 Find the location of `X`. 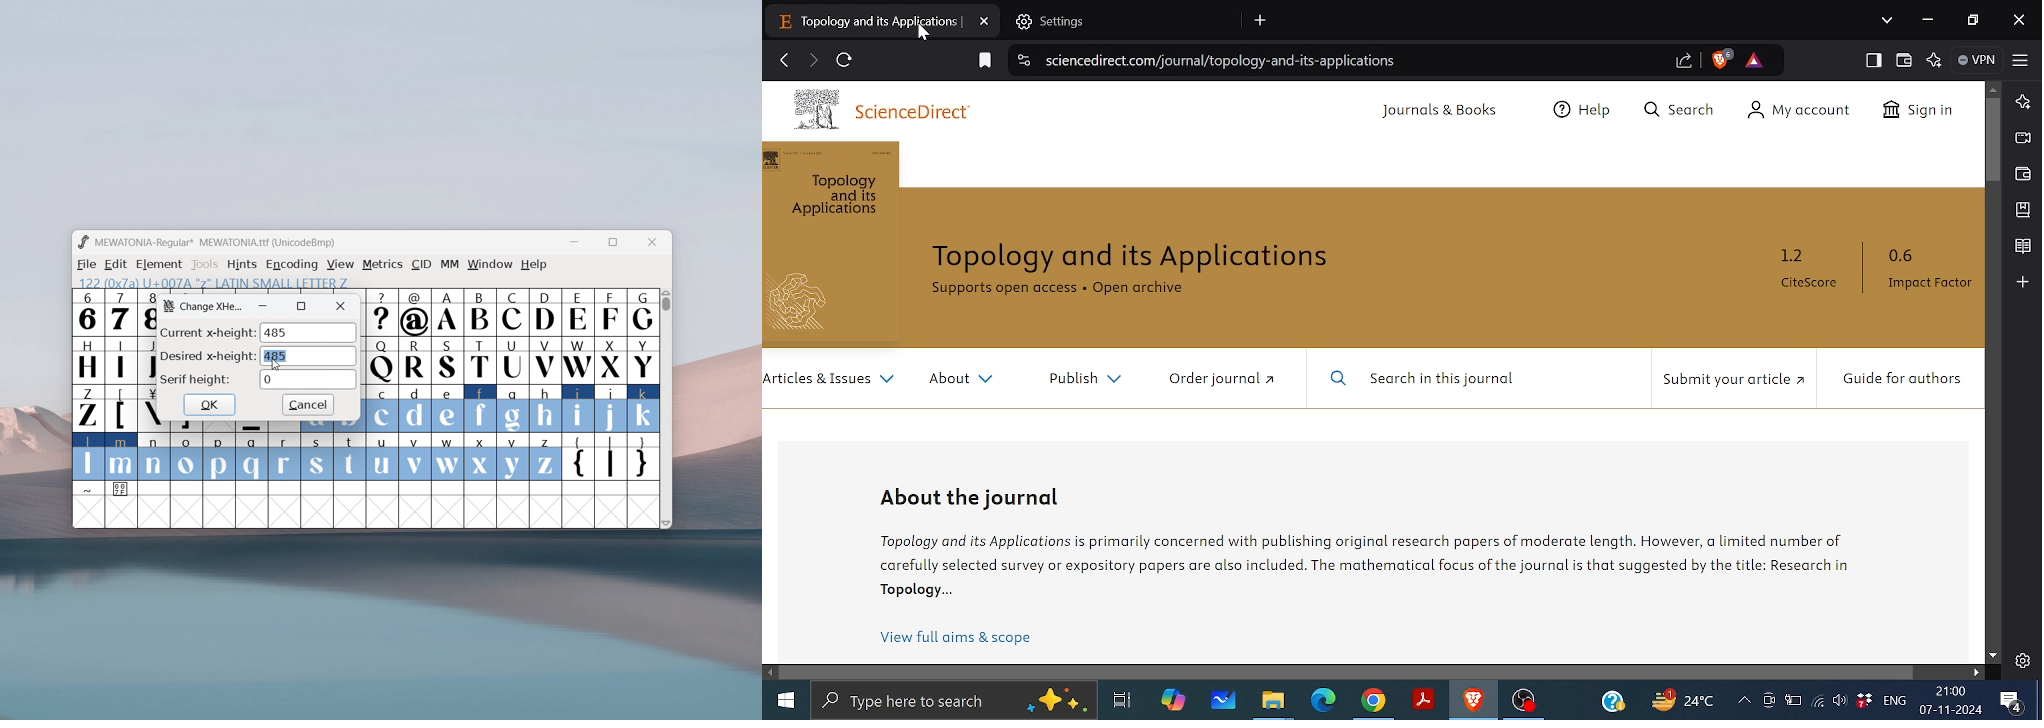

X is located at coordinates (611, 359).